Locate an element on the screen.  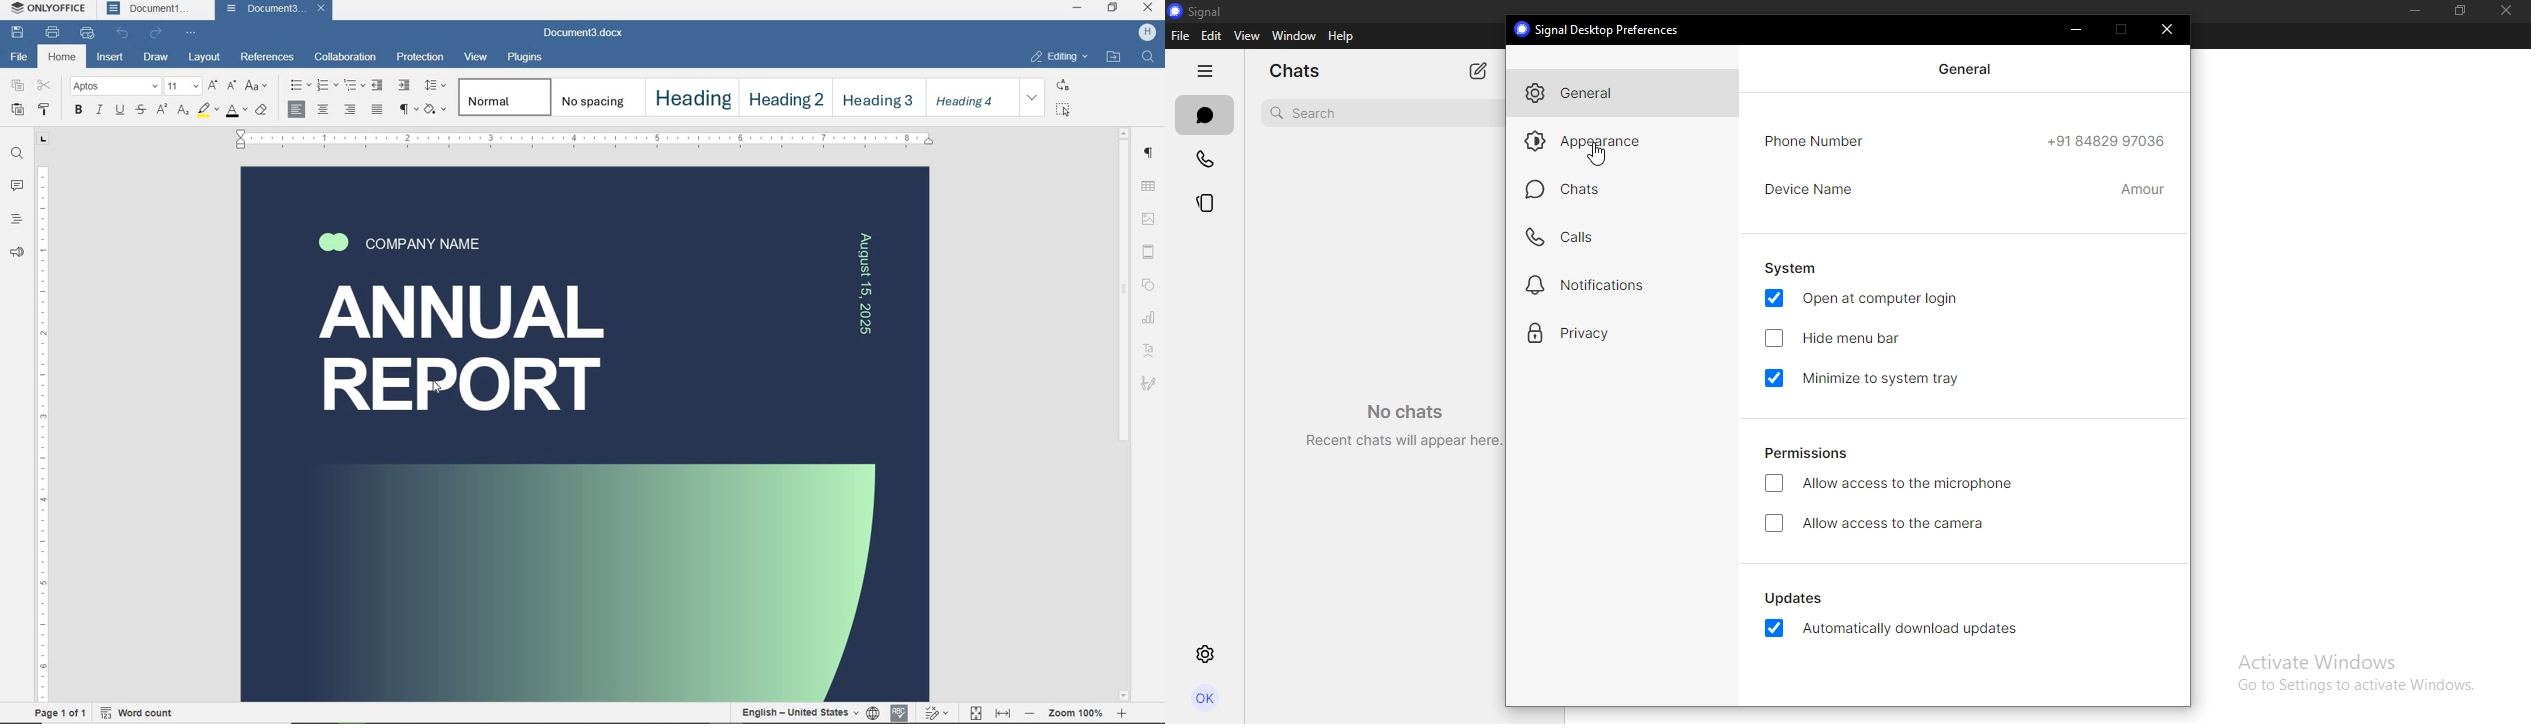
fit to page is located at coordinates (977, 713).